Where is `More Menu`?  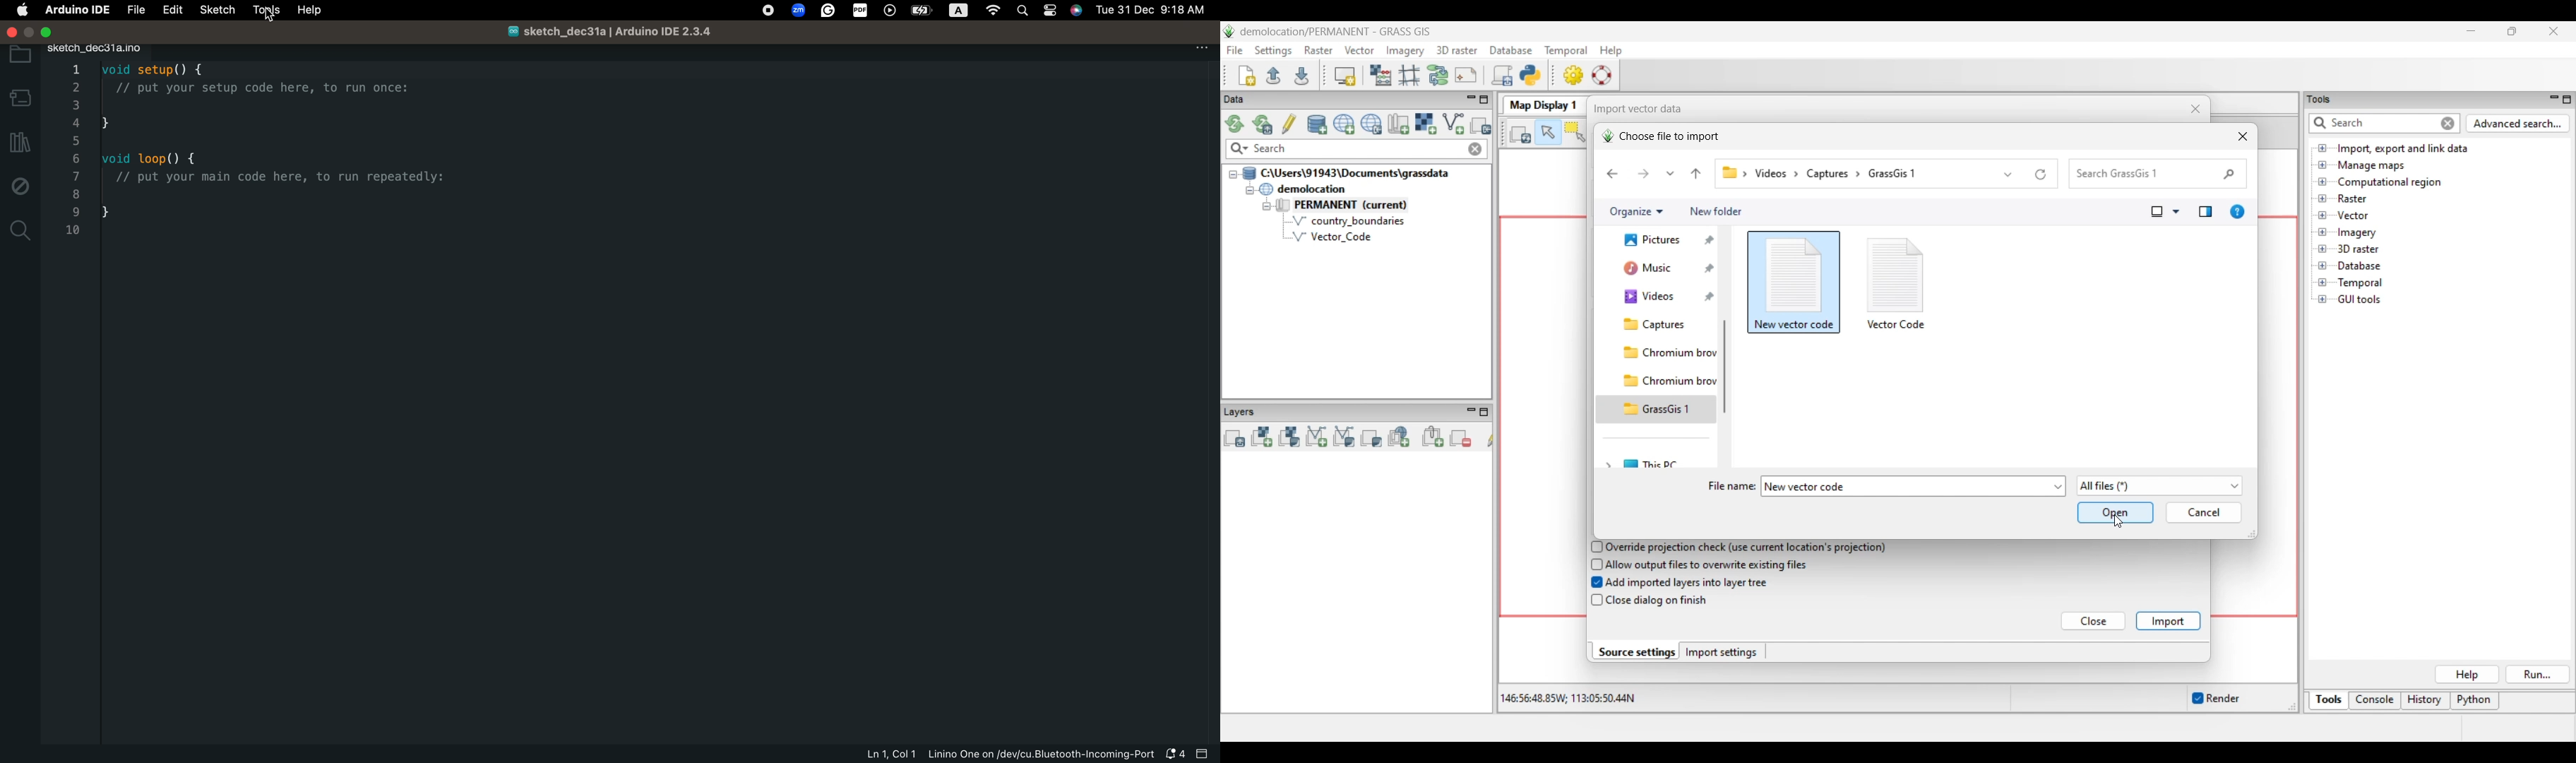
More Menu is located at coordinates (1202, 47).